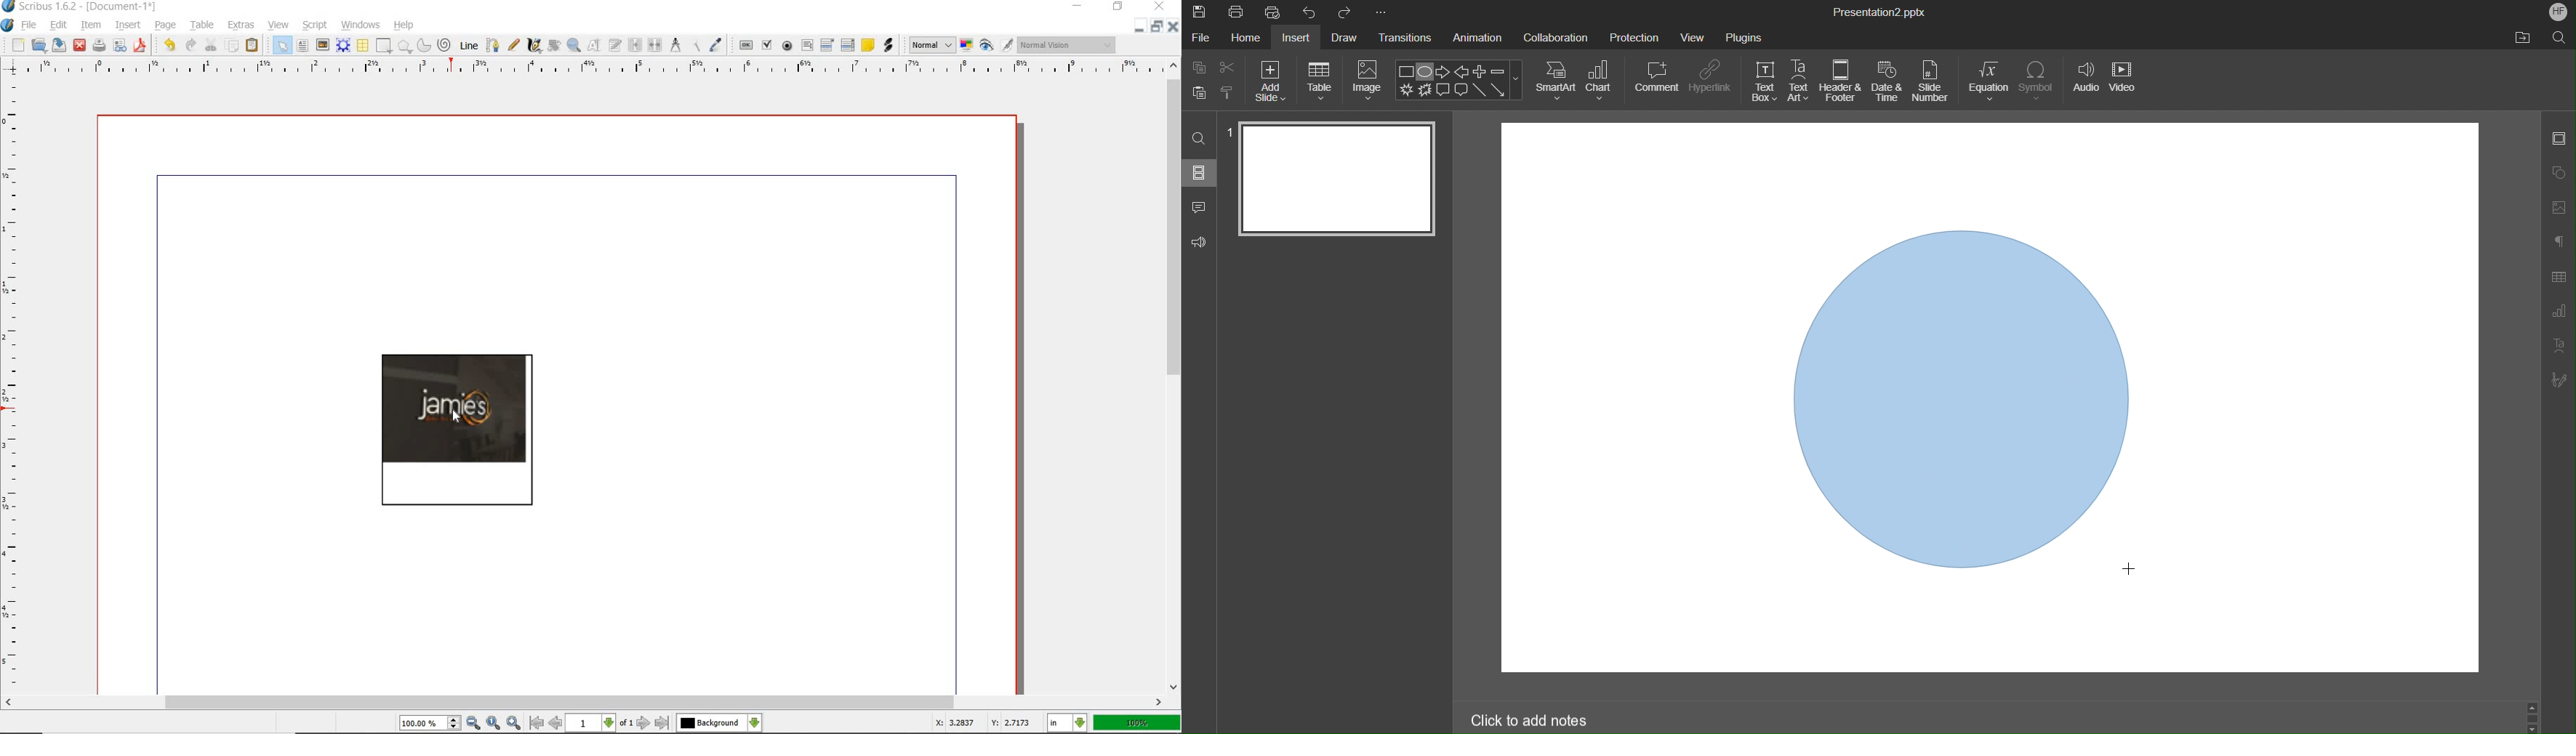  Describe the element at coordinates (458, 418) in the screenshot. I see `cursor` at that location.